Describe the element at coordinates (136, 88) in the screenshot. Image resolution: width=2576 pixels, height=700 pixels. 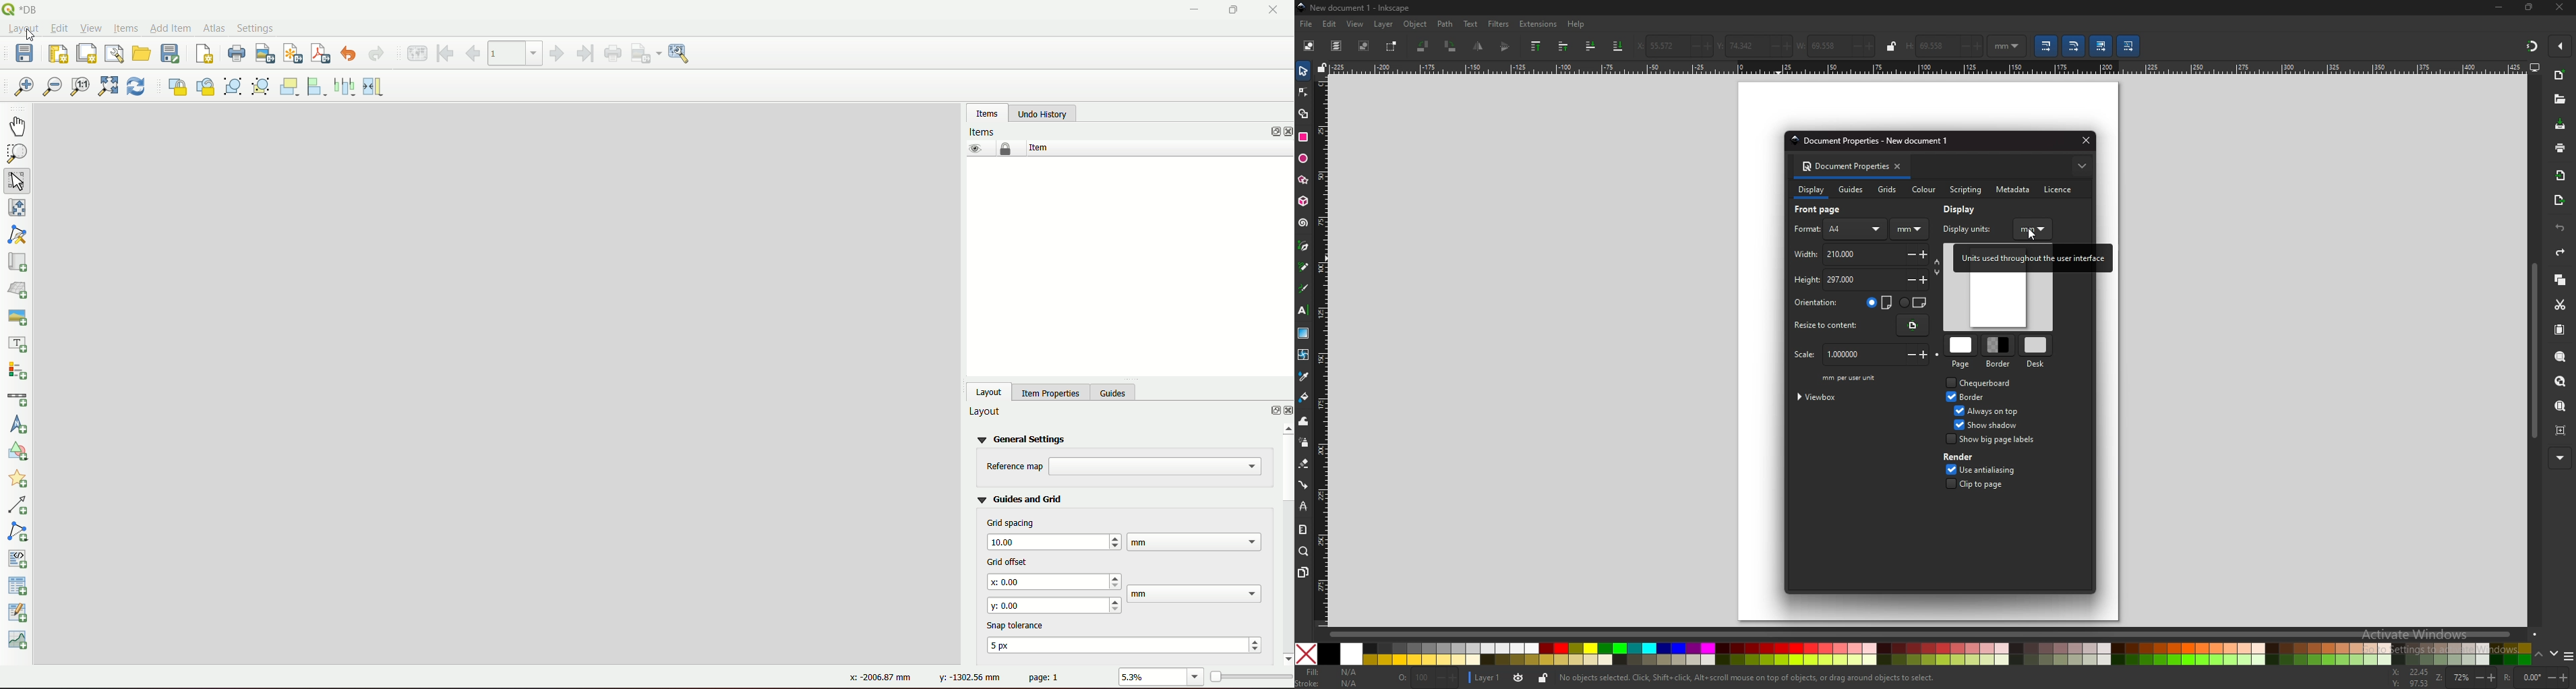
I see `refresh view` at that location.